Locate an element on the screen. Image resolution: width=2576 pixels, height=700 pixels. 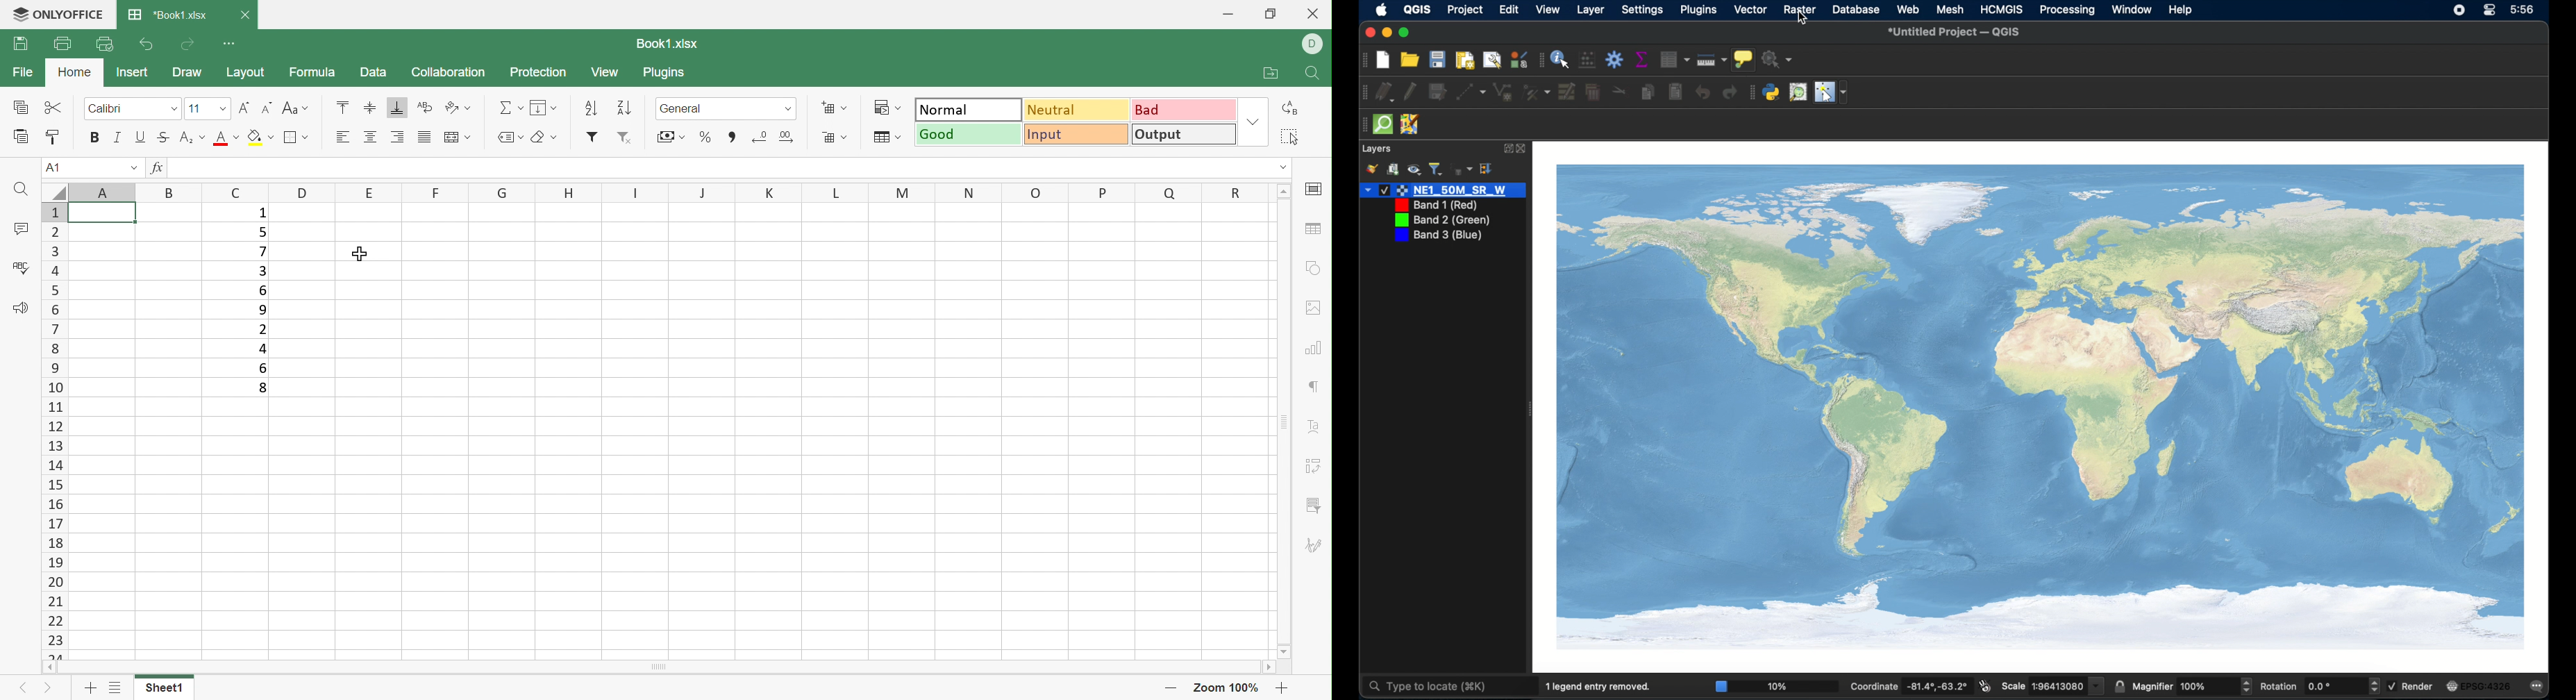
help is located at coordinates (2181, 10).